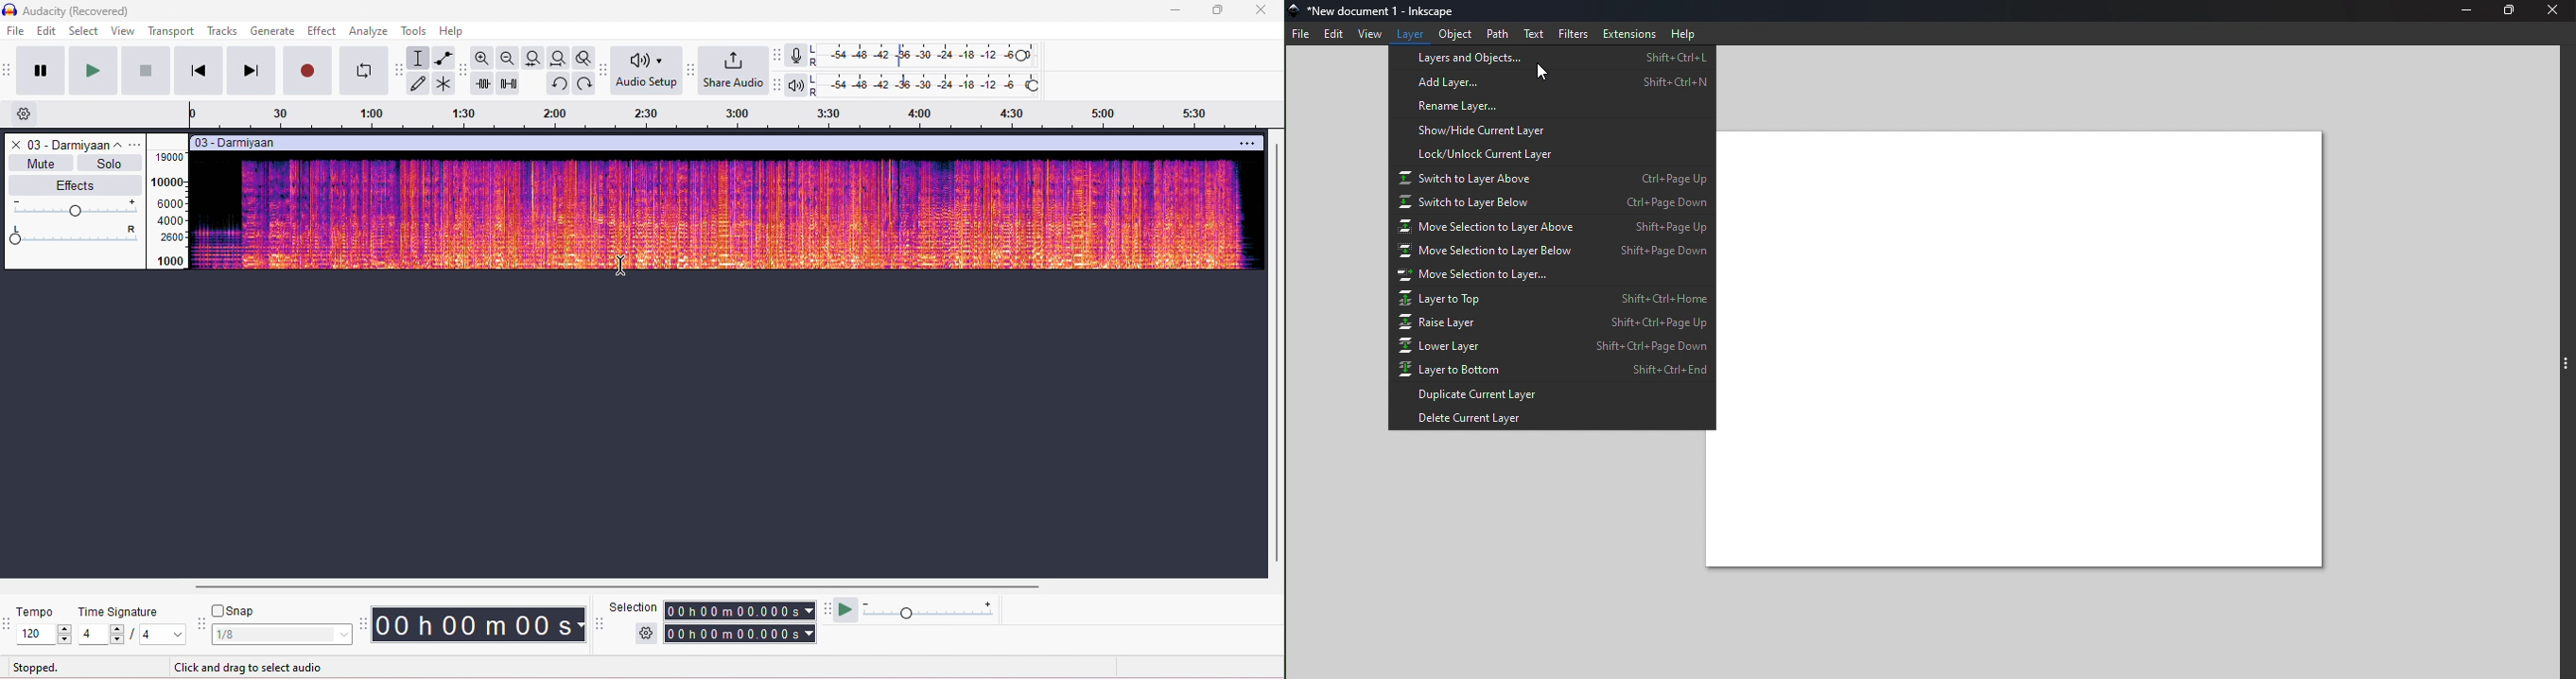 This screenshot has width=2576, height=700. Describe the element at coordinates (1630, 32) in the screenshot. I see `Extensions` at that location.